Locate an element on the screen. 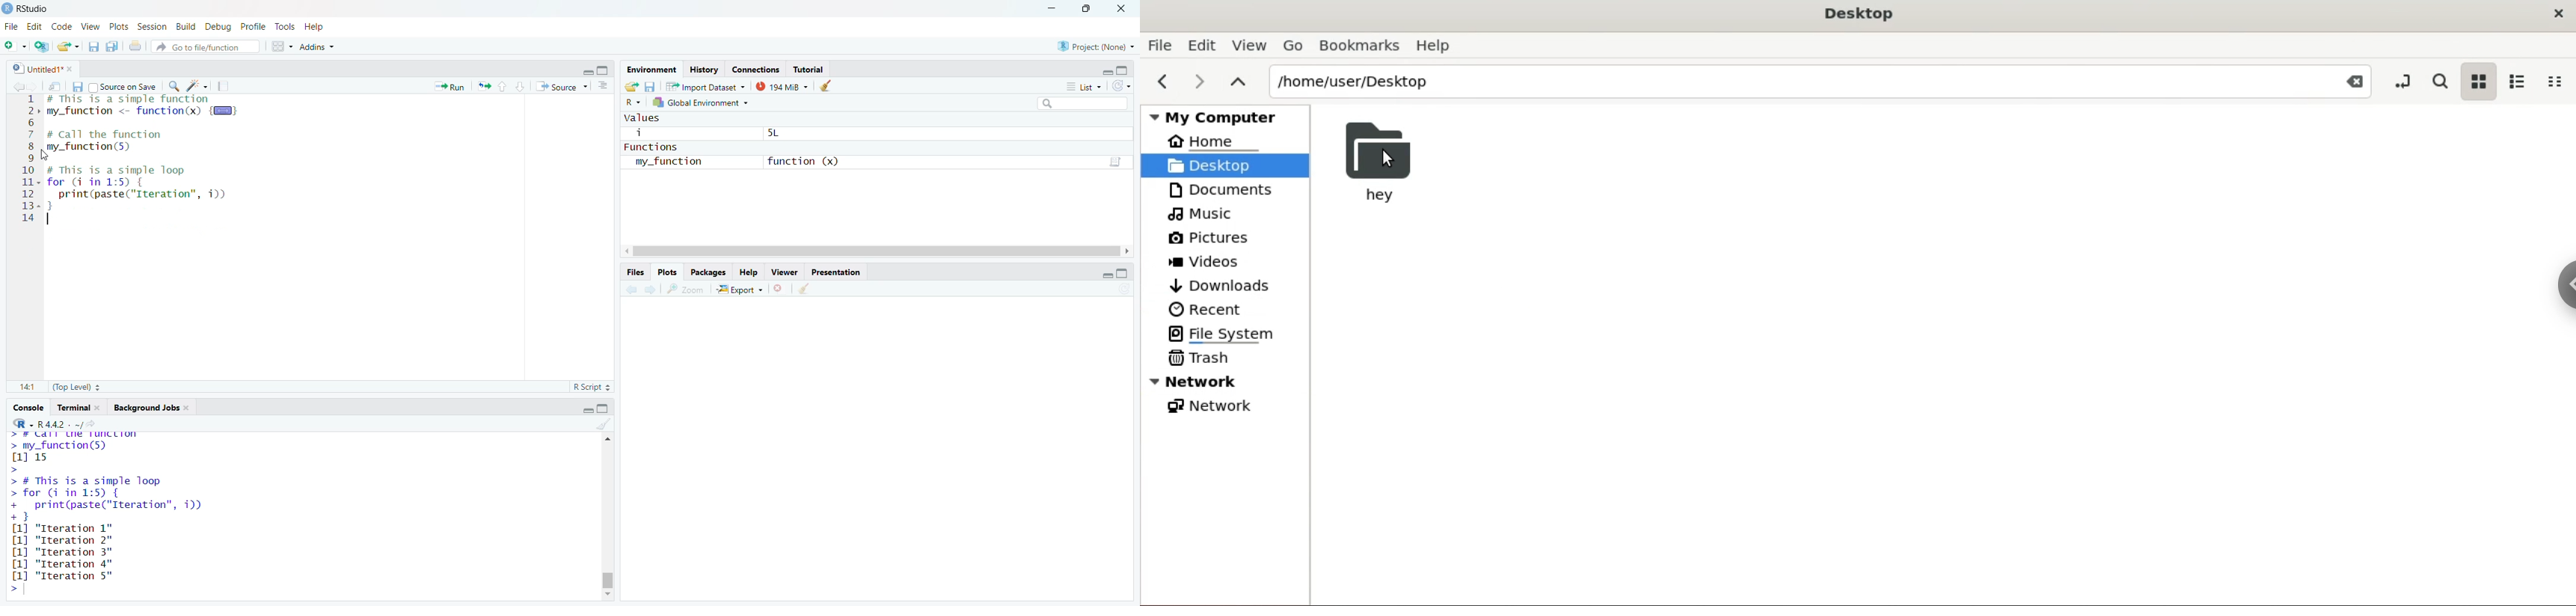 Image resolution: width=2576 pixels, height=616 pixels. new file is located at coordinates (15, 44).